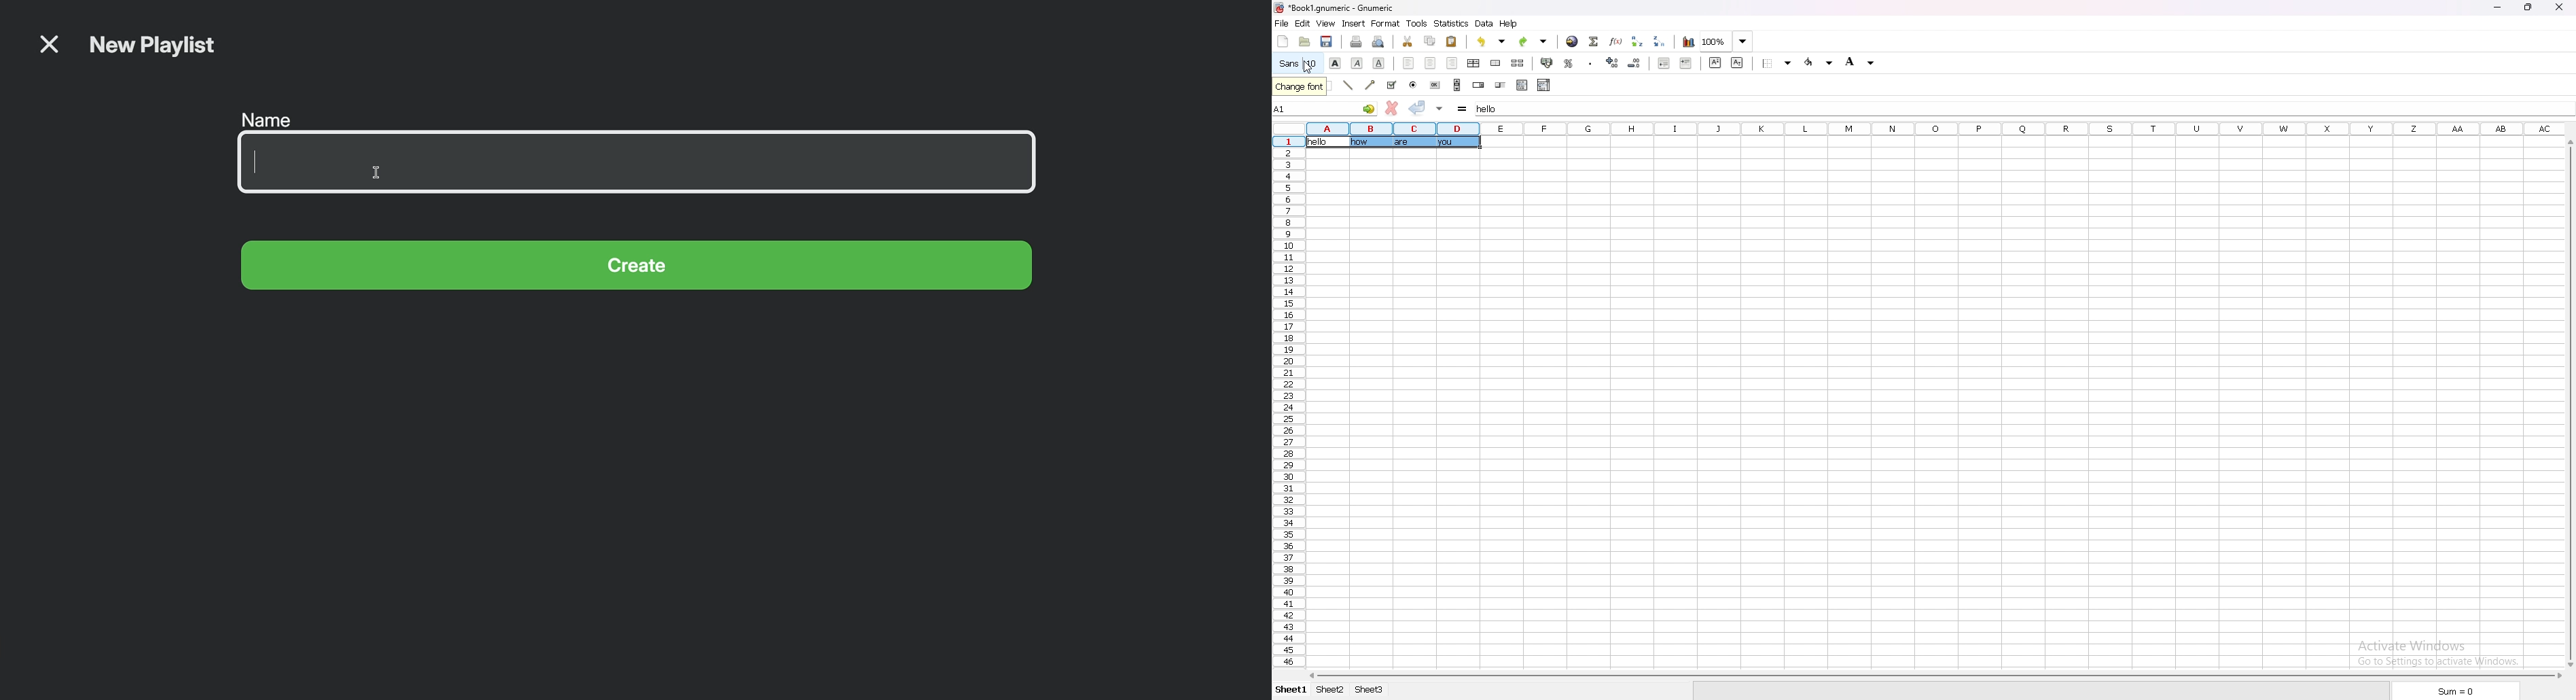  What do you see at coordinates (1737, 63) in the screenshot?
I see `subscript` at bounding box center [1737, 63].